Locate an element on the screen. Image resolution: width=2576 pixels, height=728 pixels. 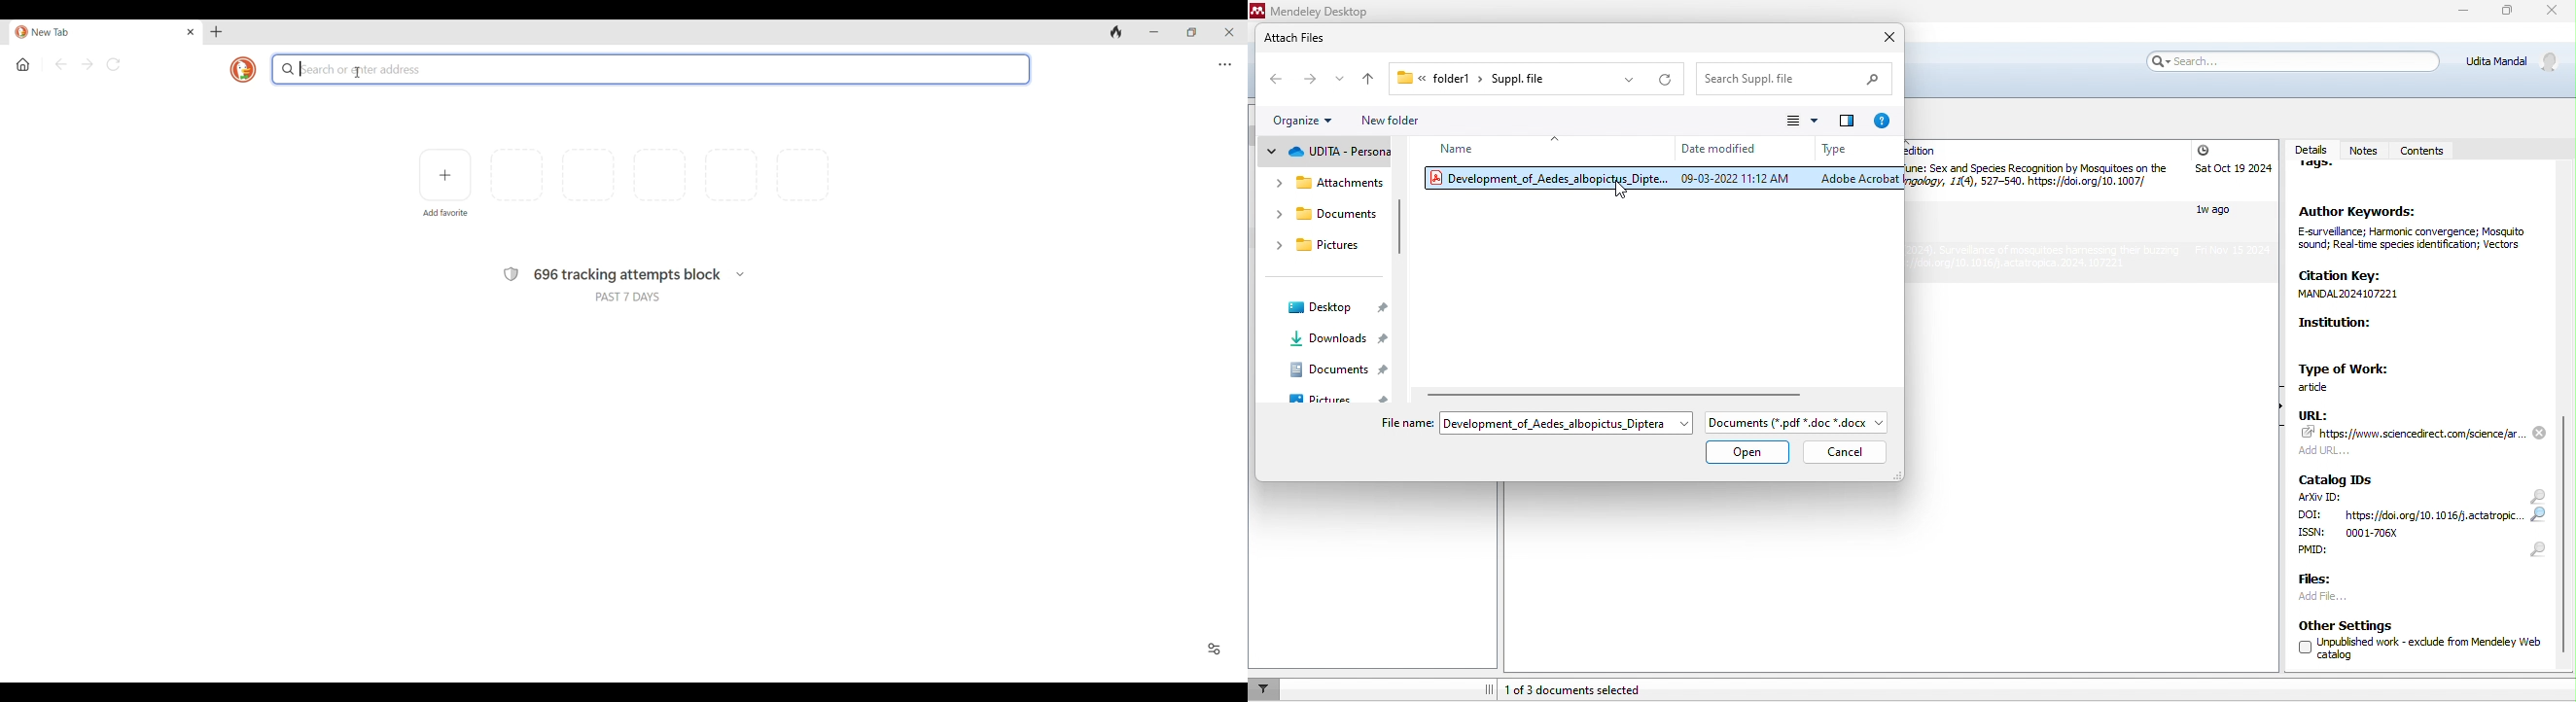
URL is located at coordinates (2424, 432).